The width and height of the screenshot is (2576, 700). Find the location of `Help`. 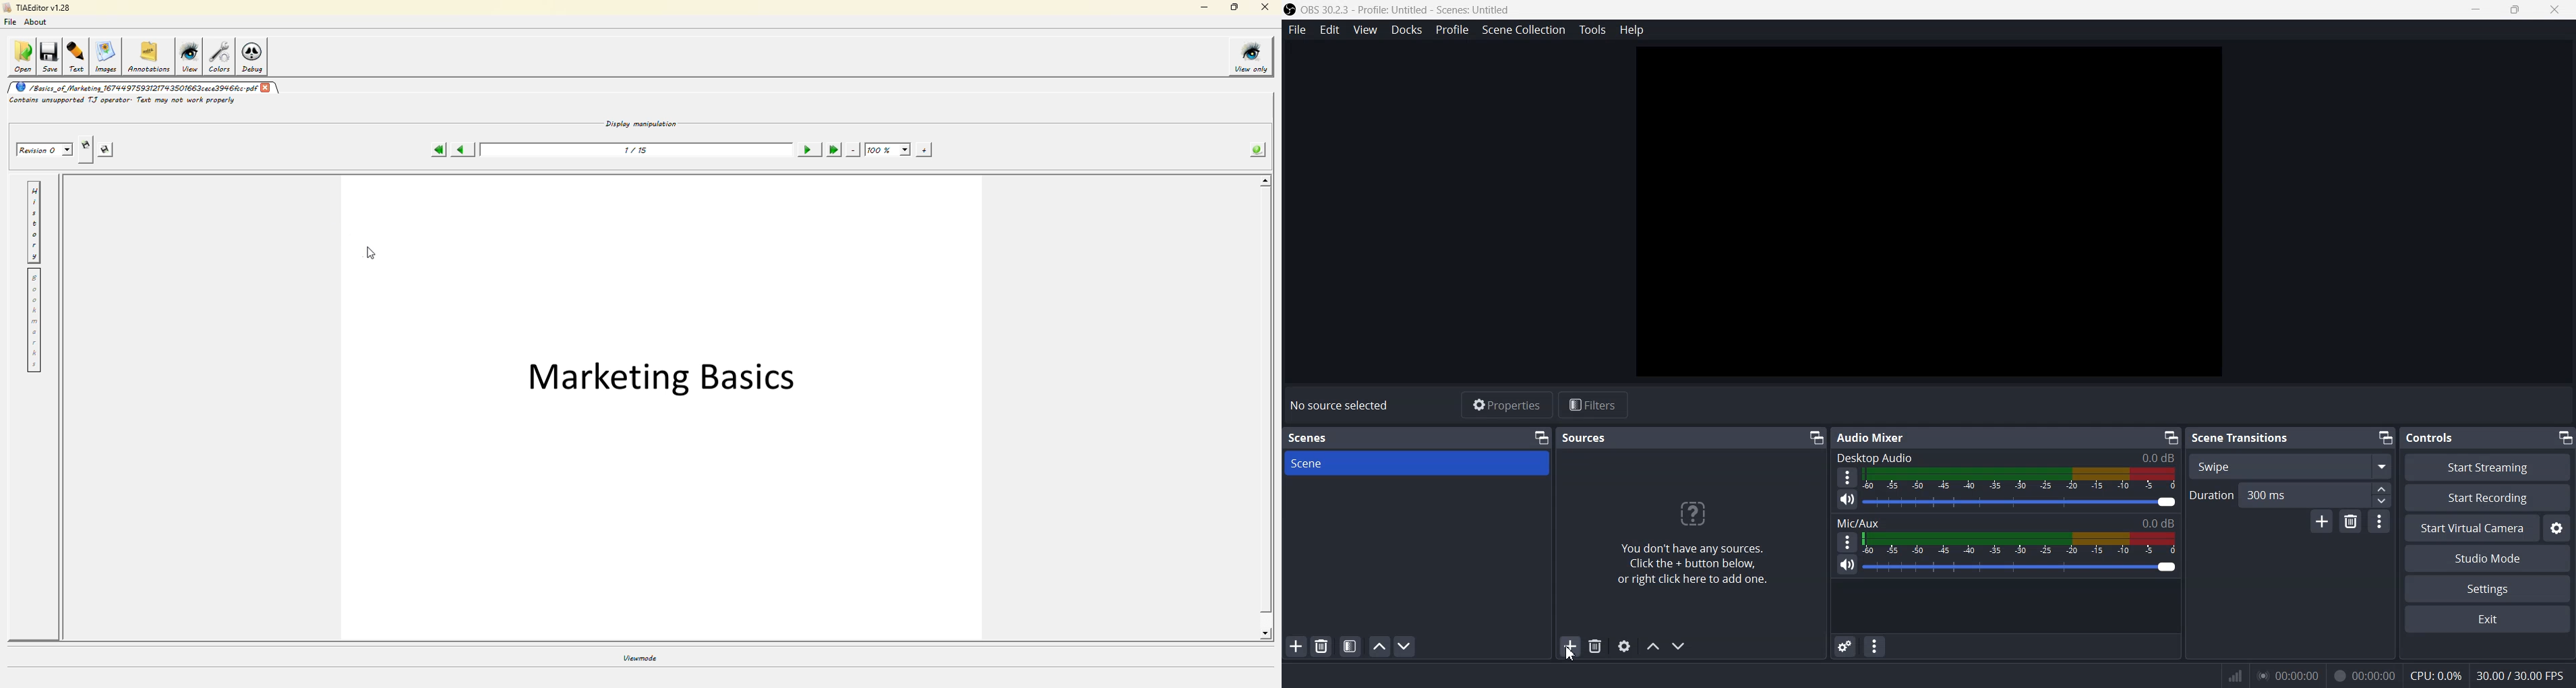

Help is located at coordinates (1632, 30).